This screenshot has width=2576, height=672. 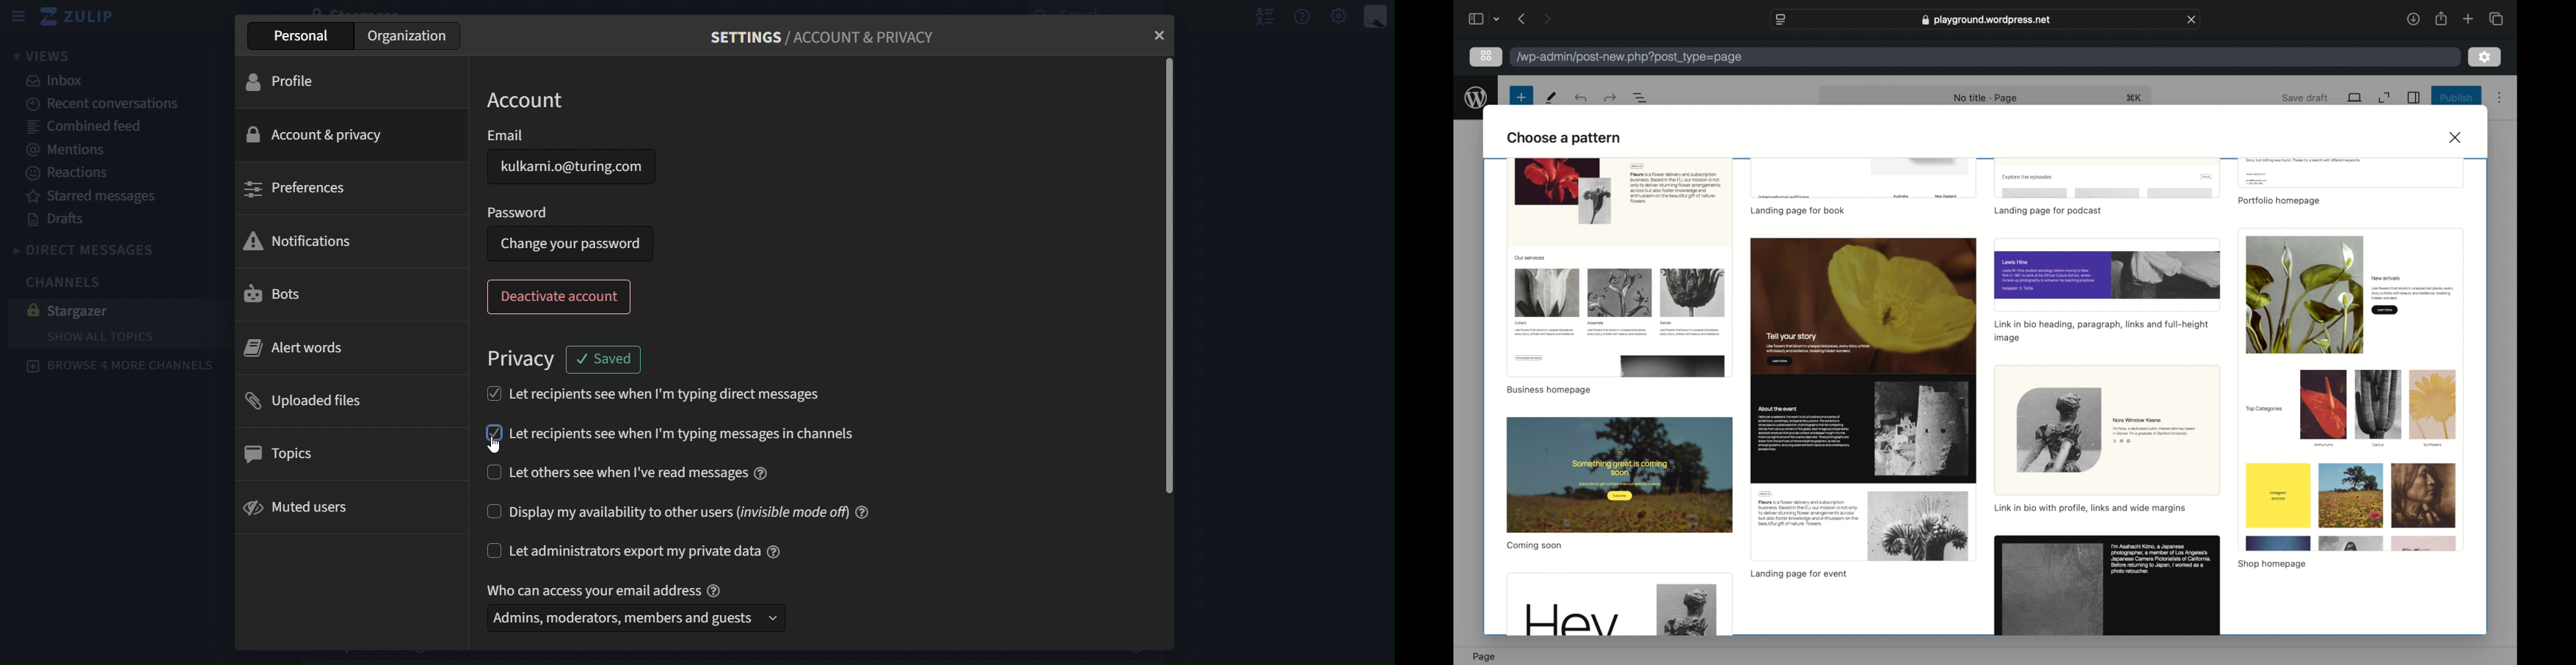 What do you see at coordinates (569, 244) in the screenshot?
I see `change your password` at bounding box center [569, 244].